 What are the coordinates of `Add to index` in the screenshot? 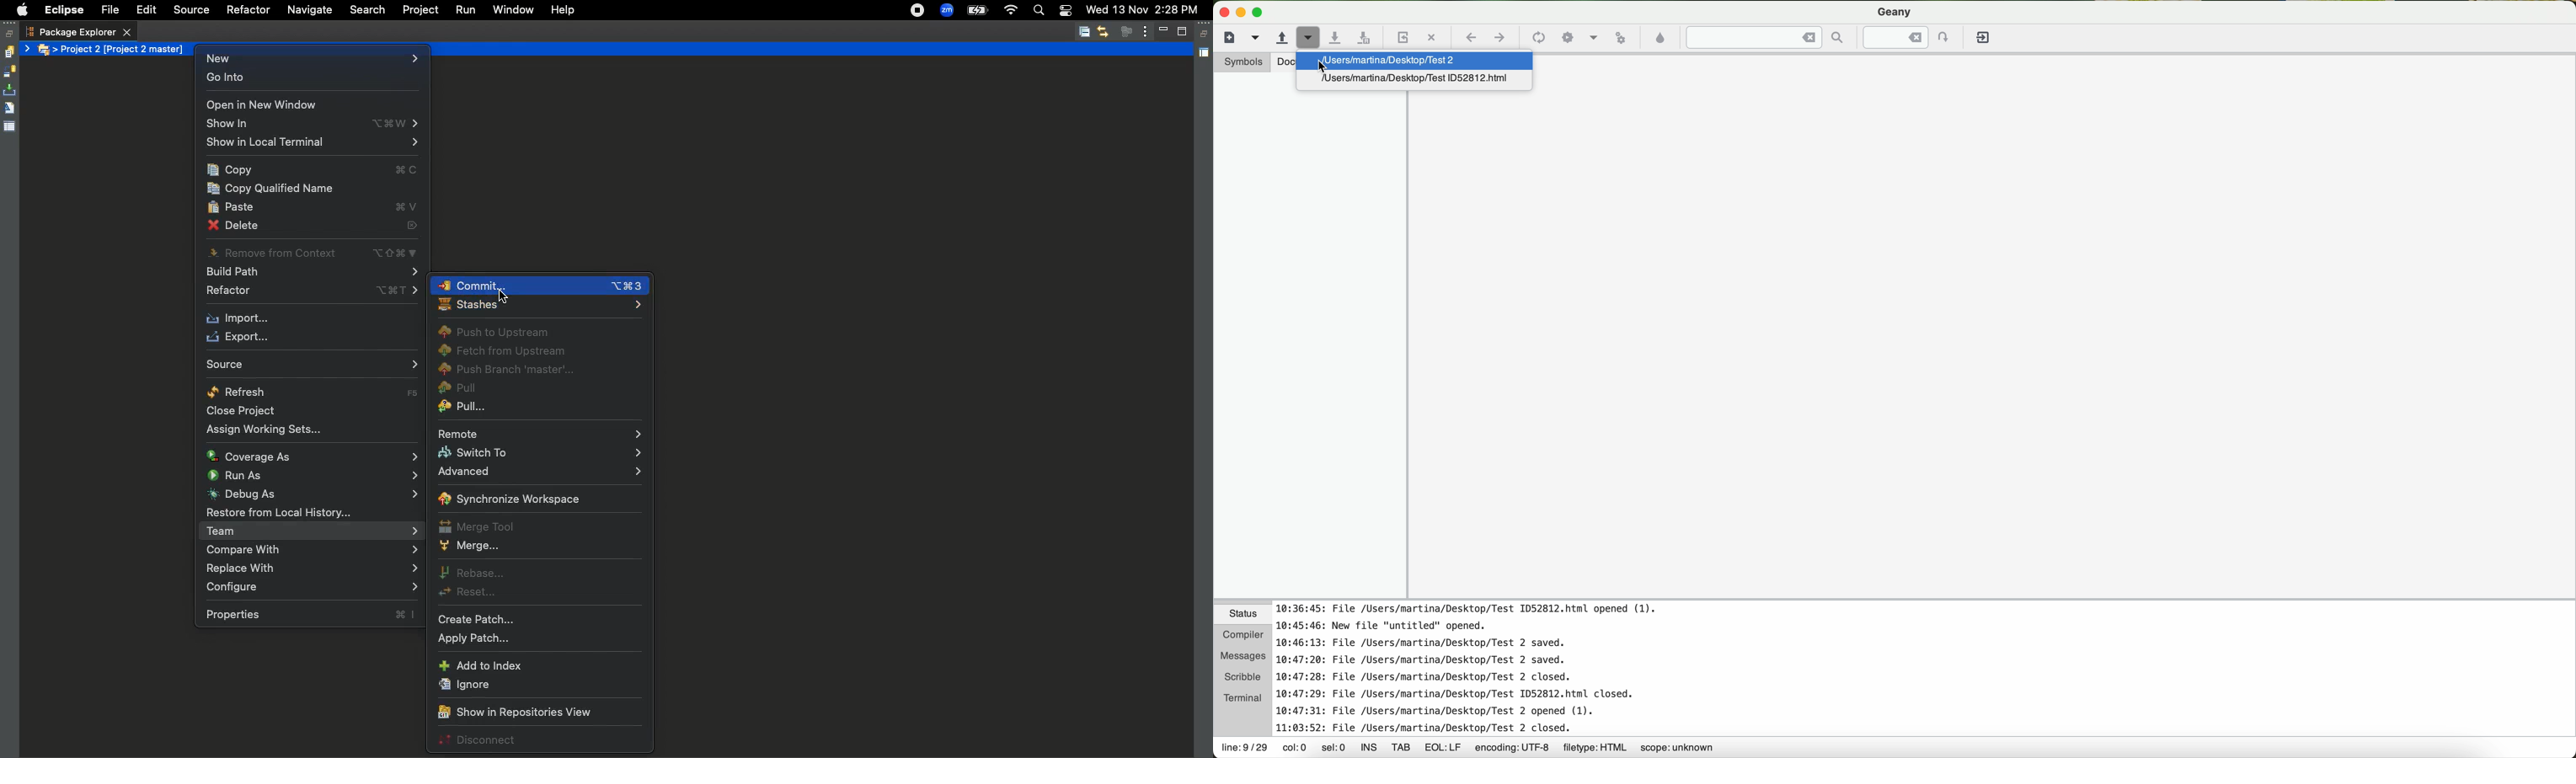 It's located at (483, 666).